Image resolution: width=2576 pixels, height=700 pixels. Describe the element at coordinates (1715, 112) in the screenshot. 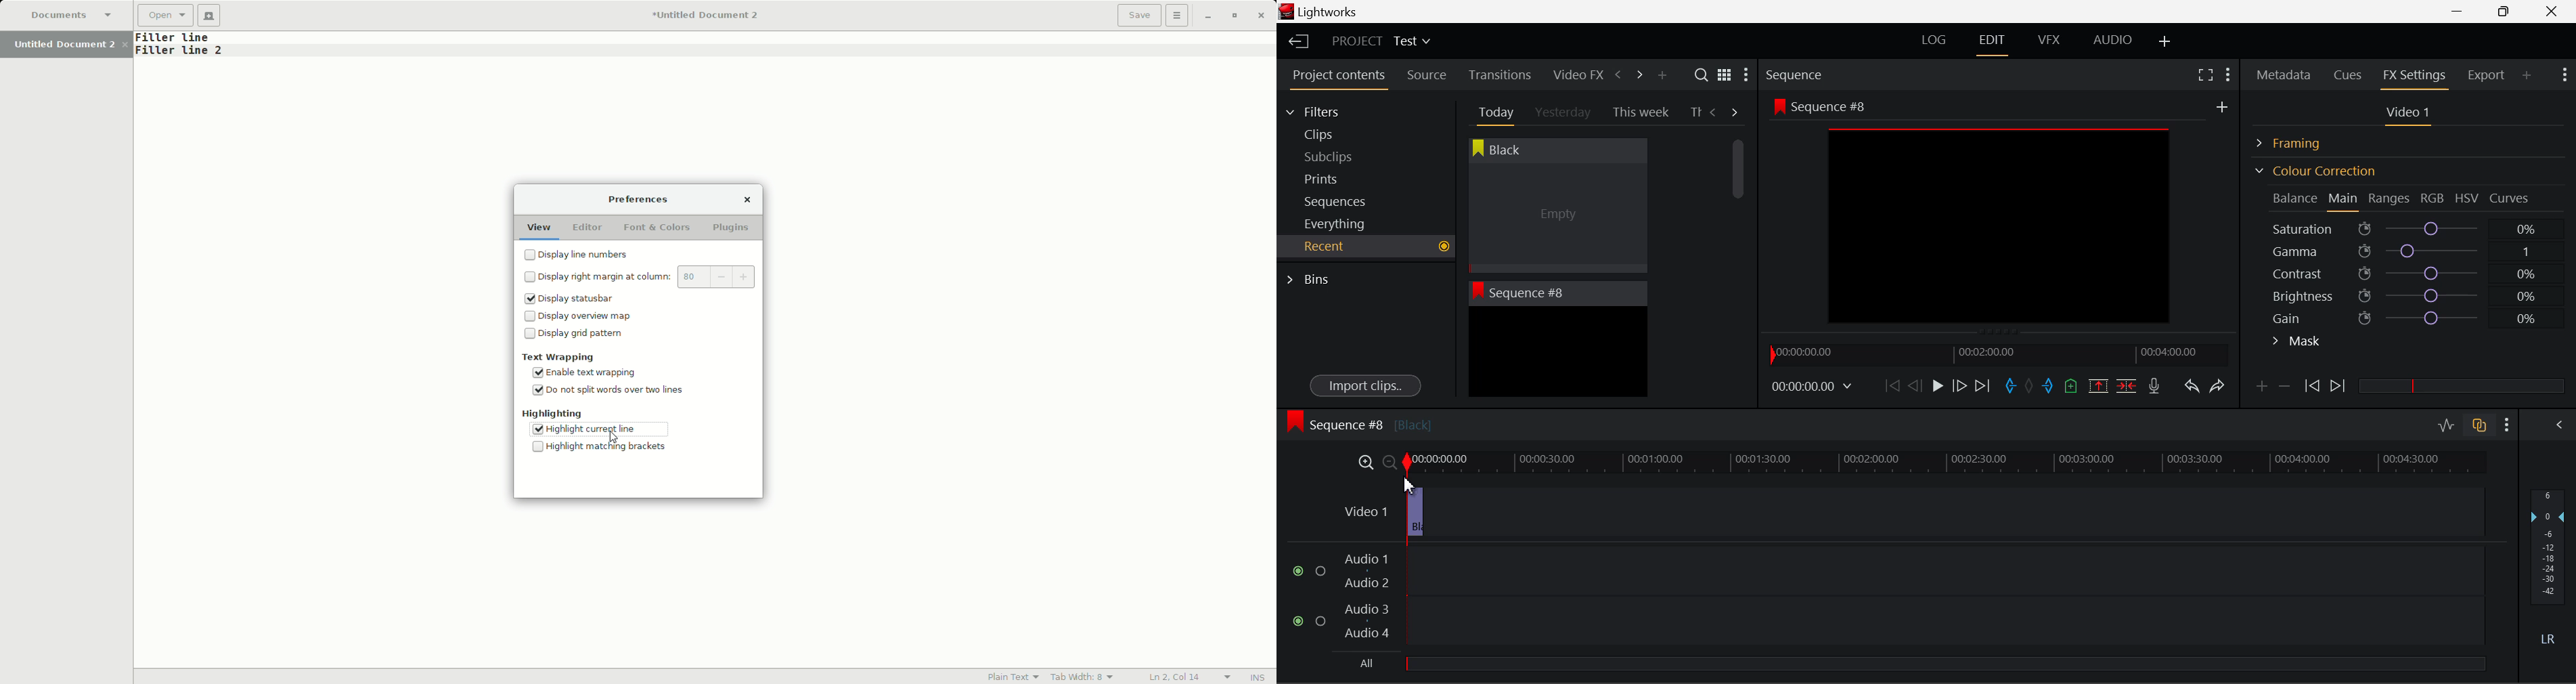

I see `Previous Tab` at that location.